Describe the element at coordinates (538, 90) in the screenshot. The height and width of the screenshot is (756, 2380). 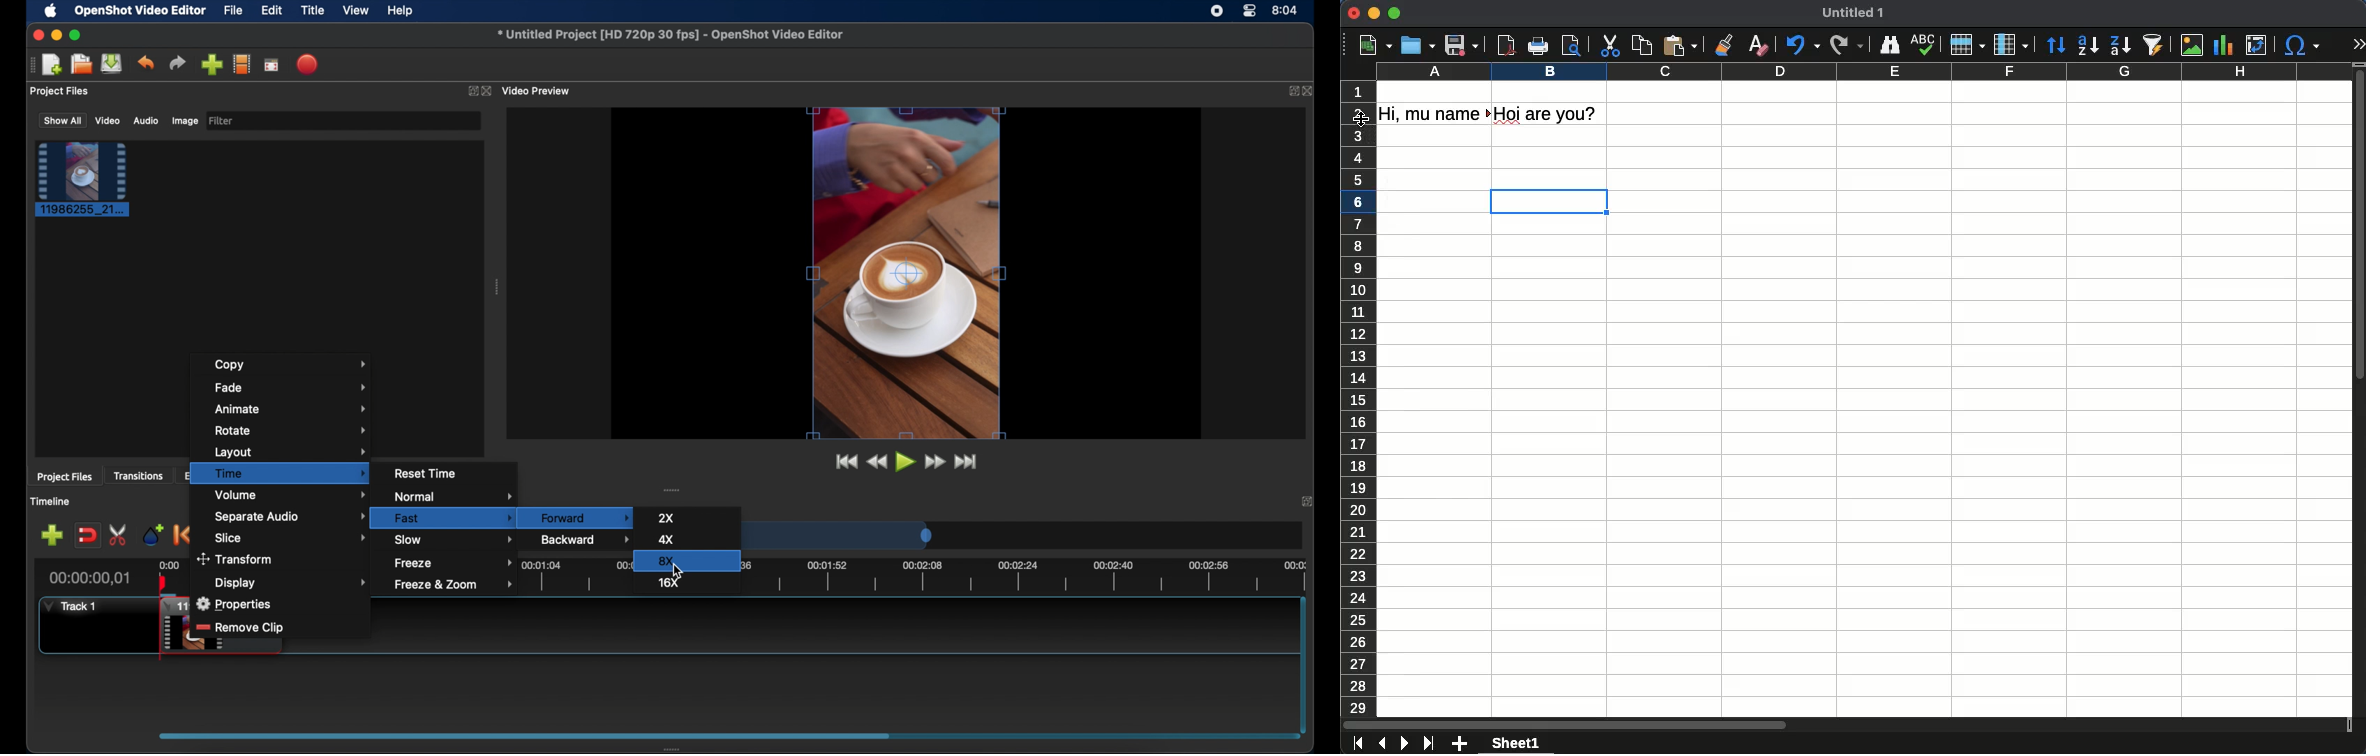
I see `video preview` at that location.